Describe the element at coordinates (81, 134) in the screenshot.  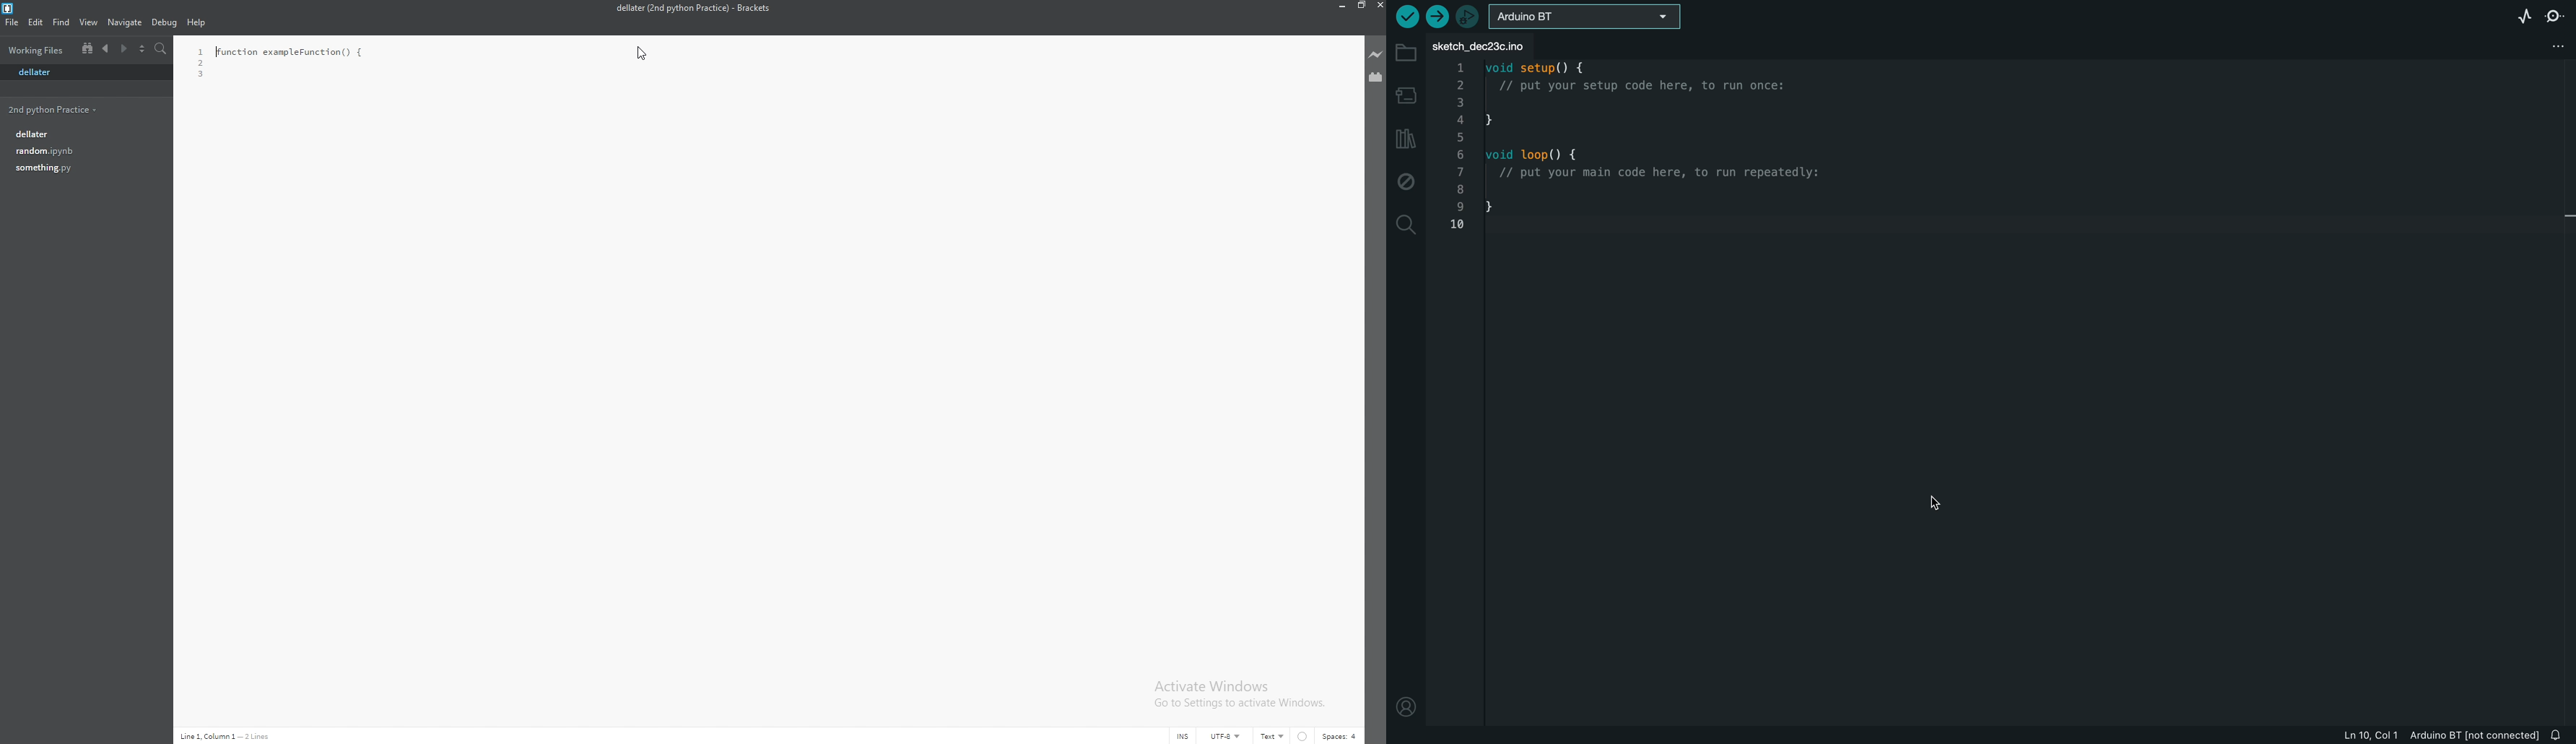
I see `dellater` at that location.